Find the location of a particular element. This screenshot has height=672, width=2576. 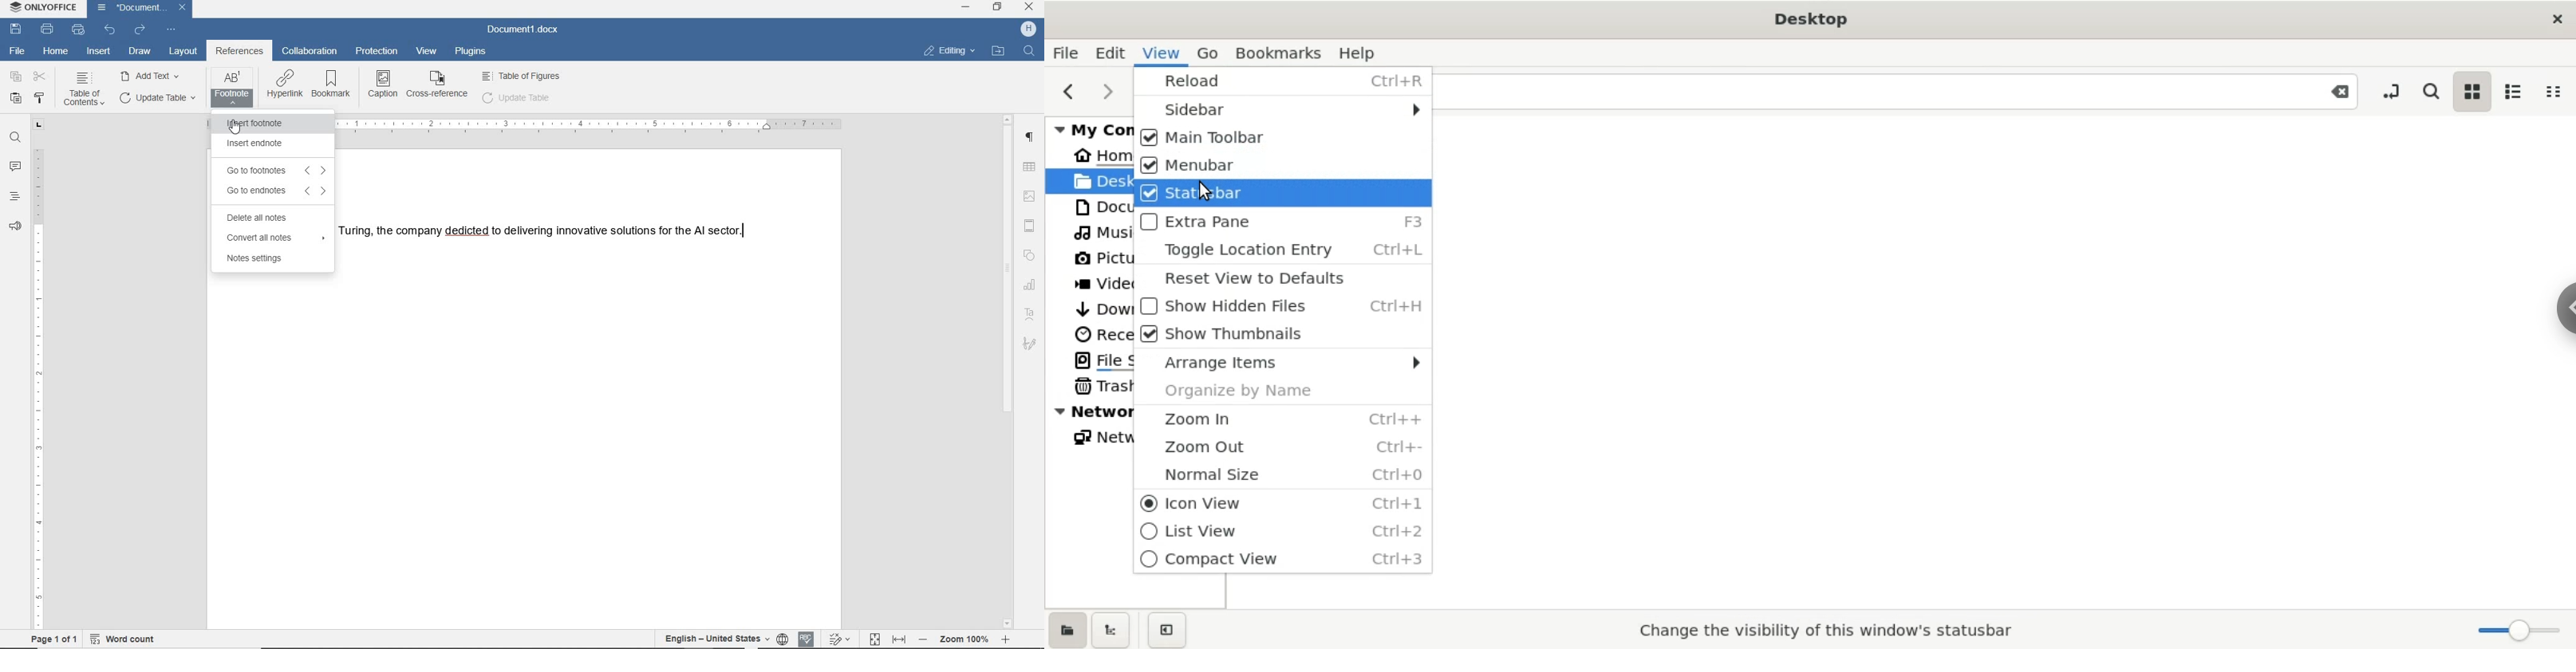

insert is located at coordinates (100, 52).